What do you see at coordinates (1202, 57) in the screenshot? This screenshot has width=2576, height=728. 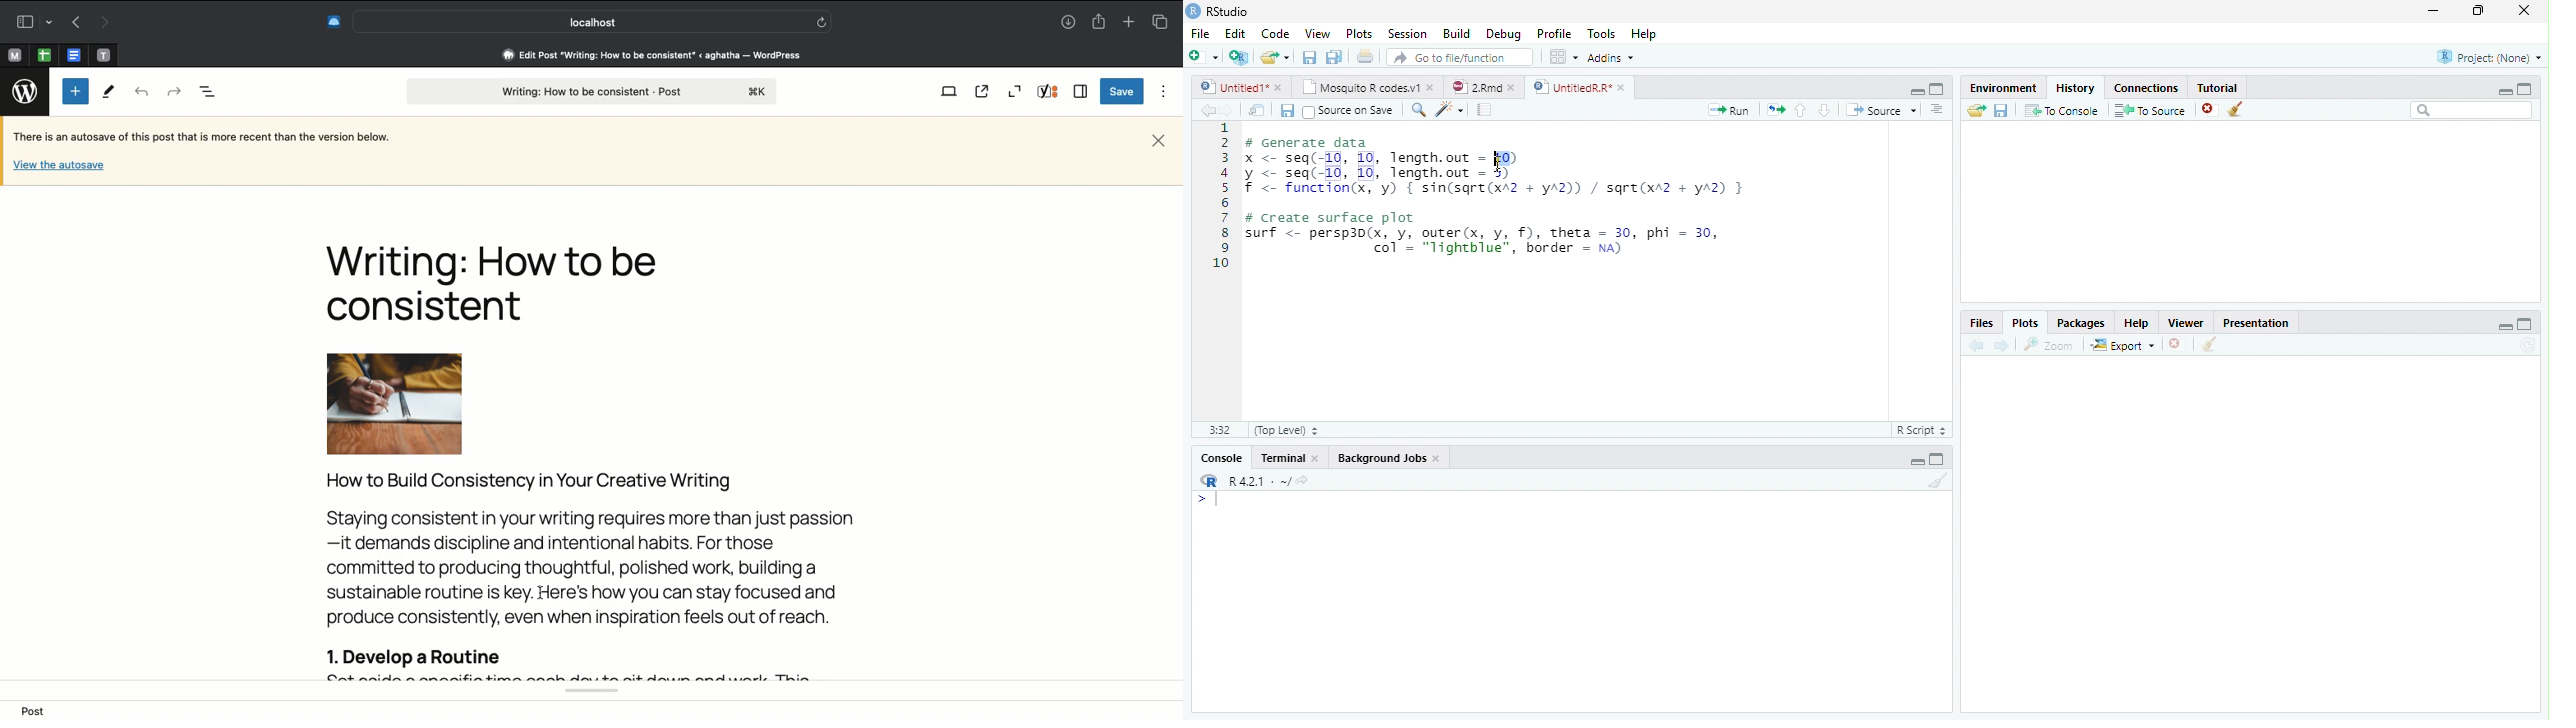 I see `New file` at bounding box center [1202, 57].